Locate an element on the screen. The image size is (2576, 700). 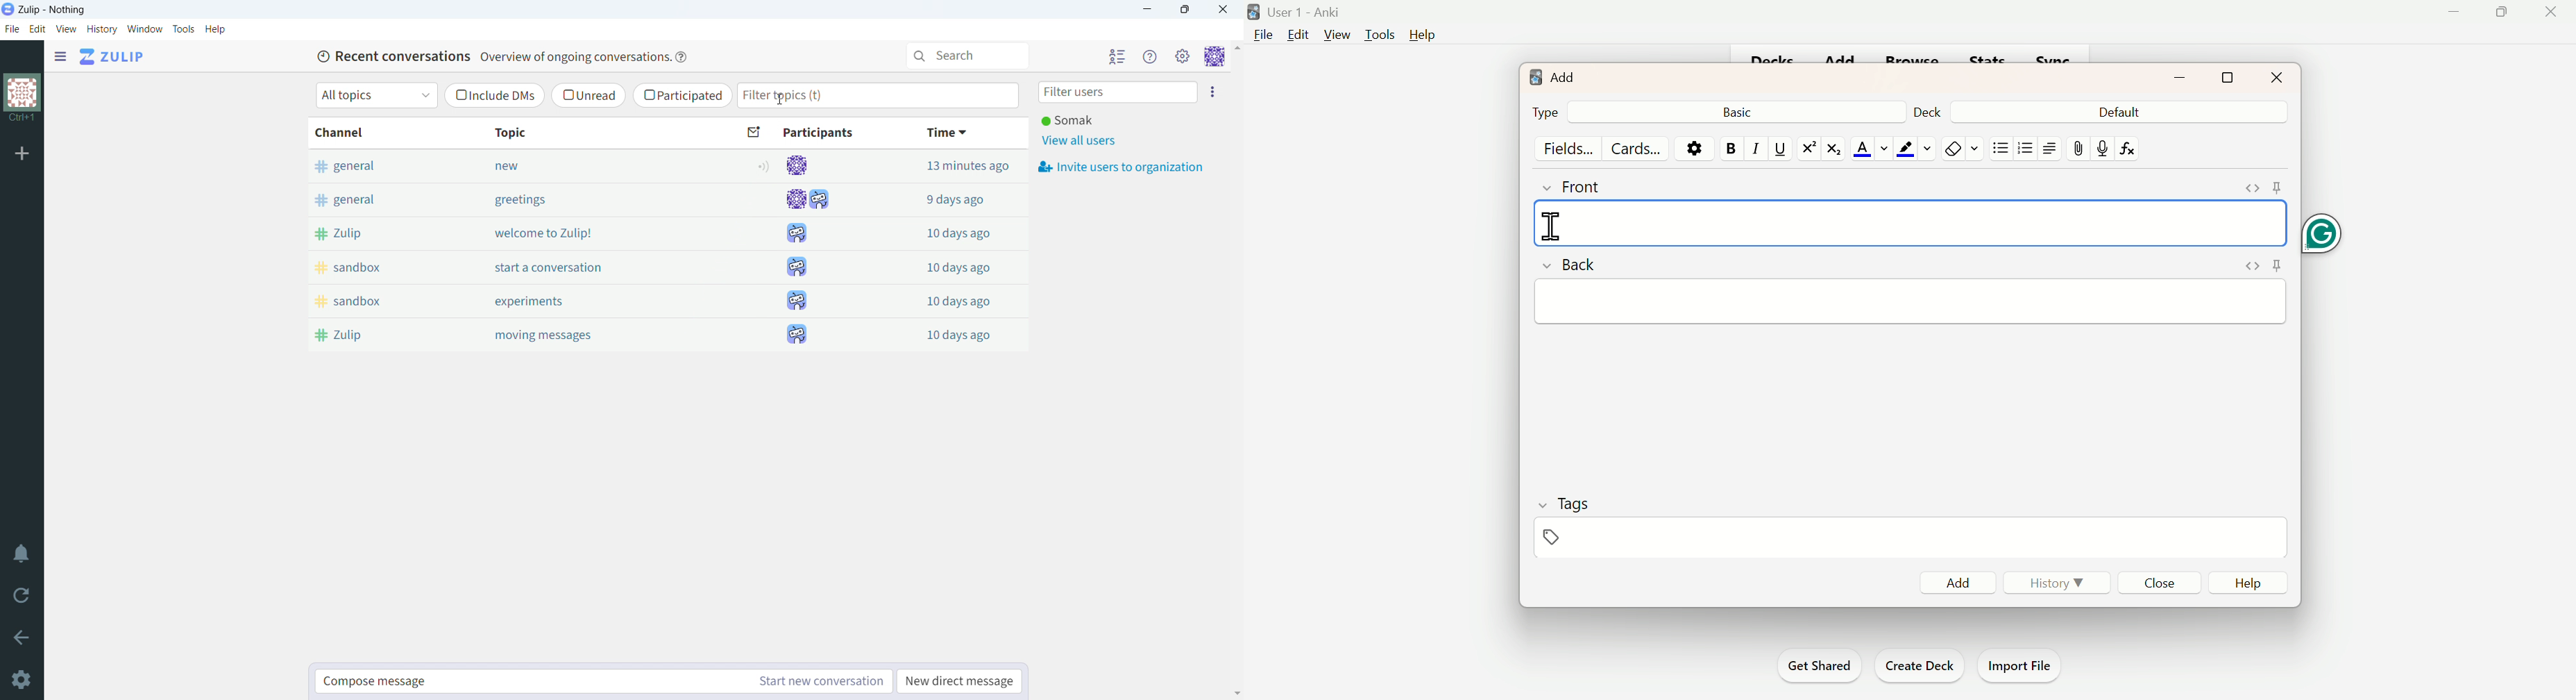
sandbox is located at coordinates (377, 300).